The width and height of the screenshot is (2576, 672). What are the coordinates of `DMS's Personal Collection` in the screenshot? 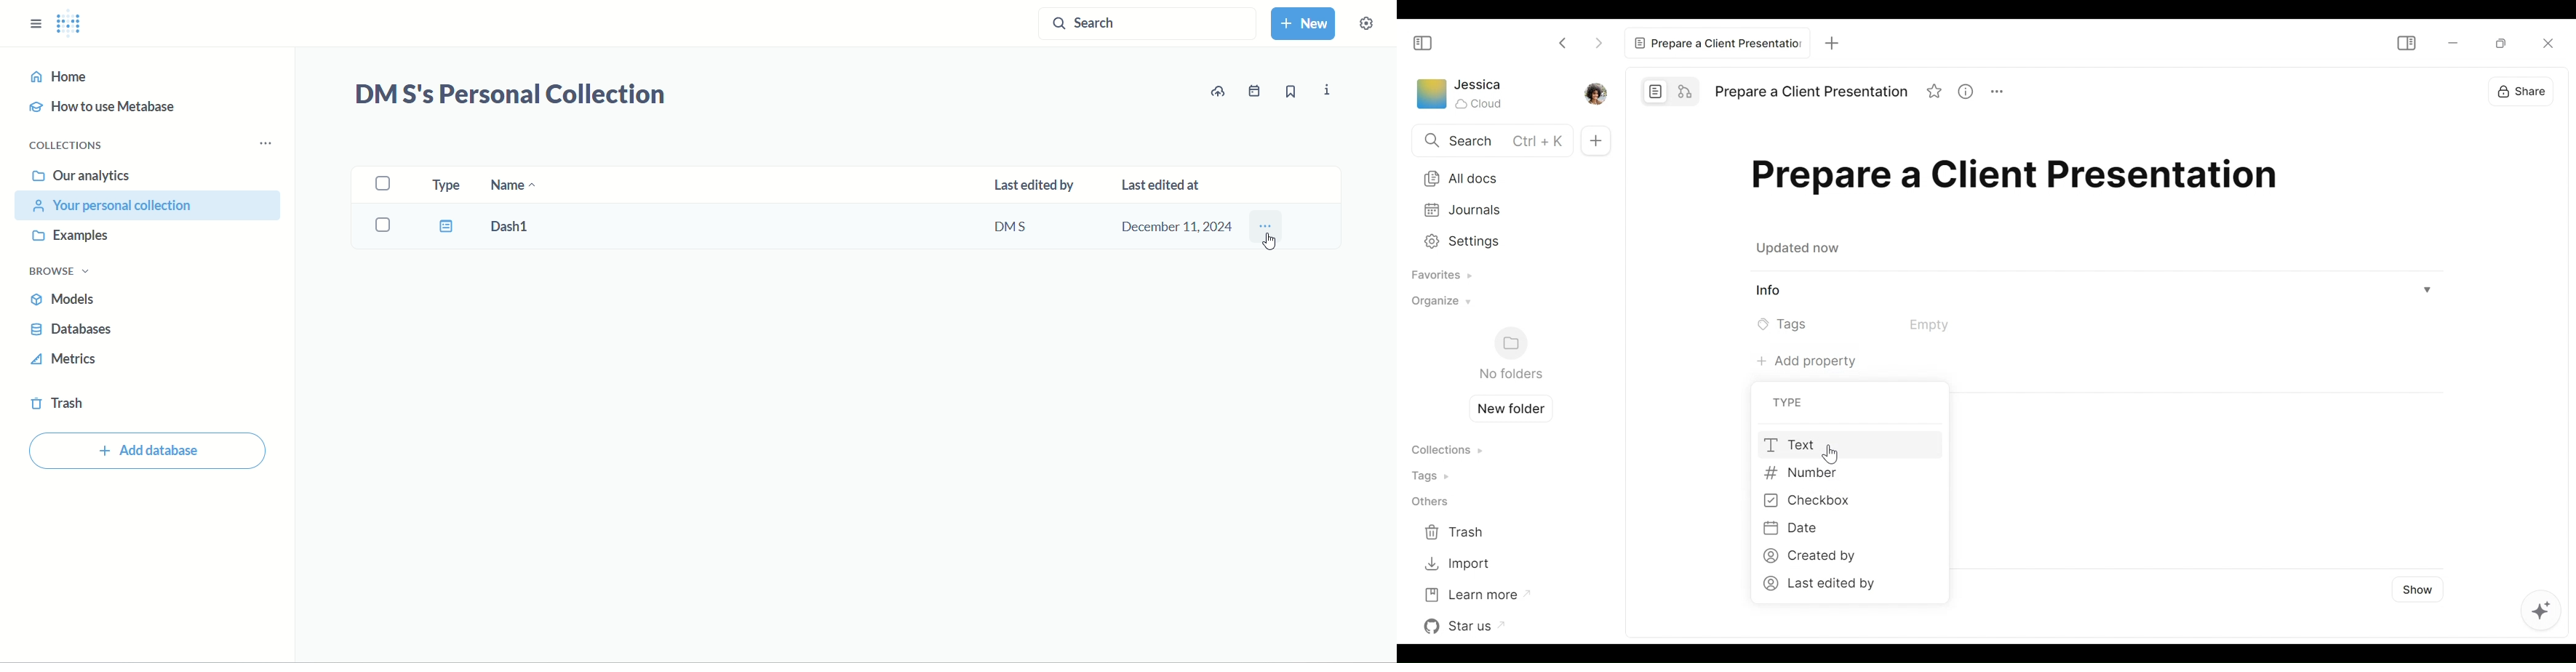 It's located at (509, 96).